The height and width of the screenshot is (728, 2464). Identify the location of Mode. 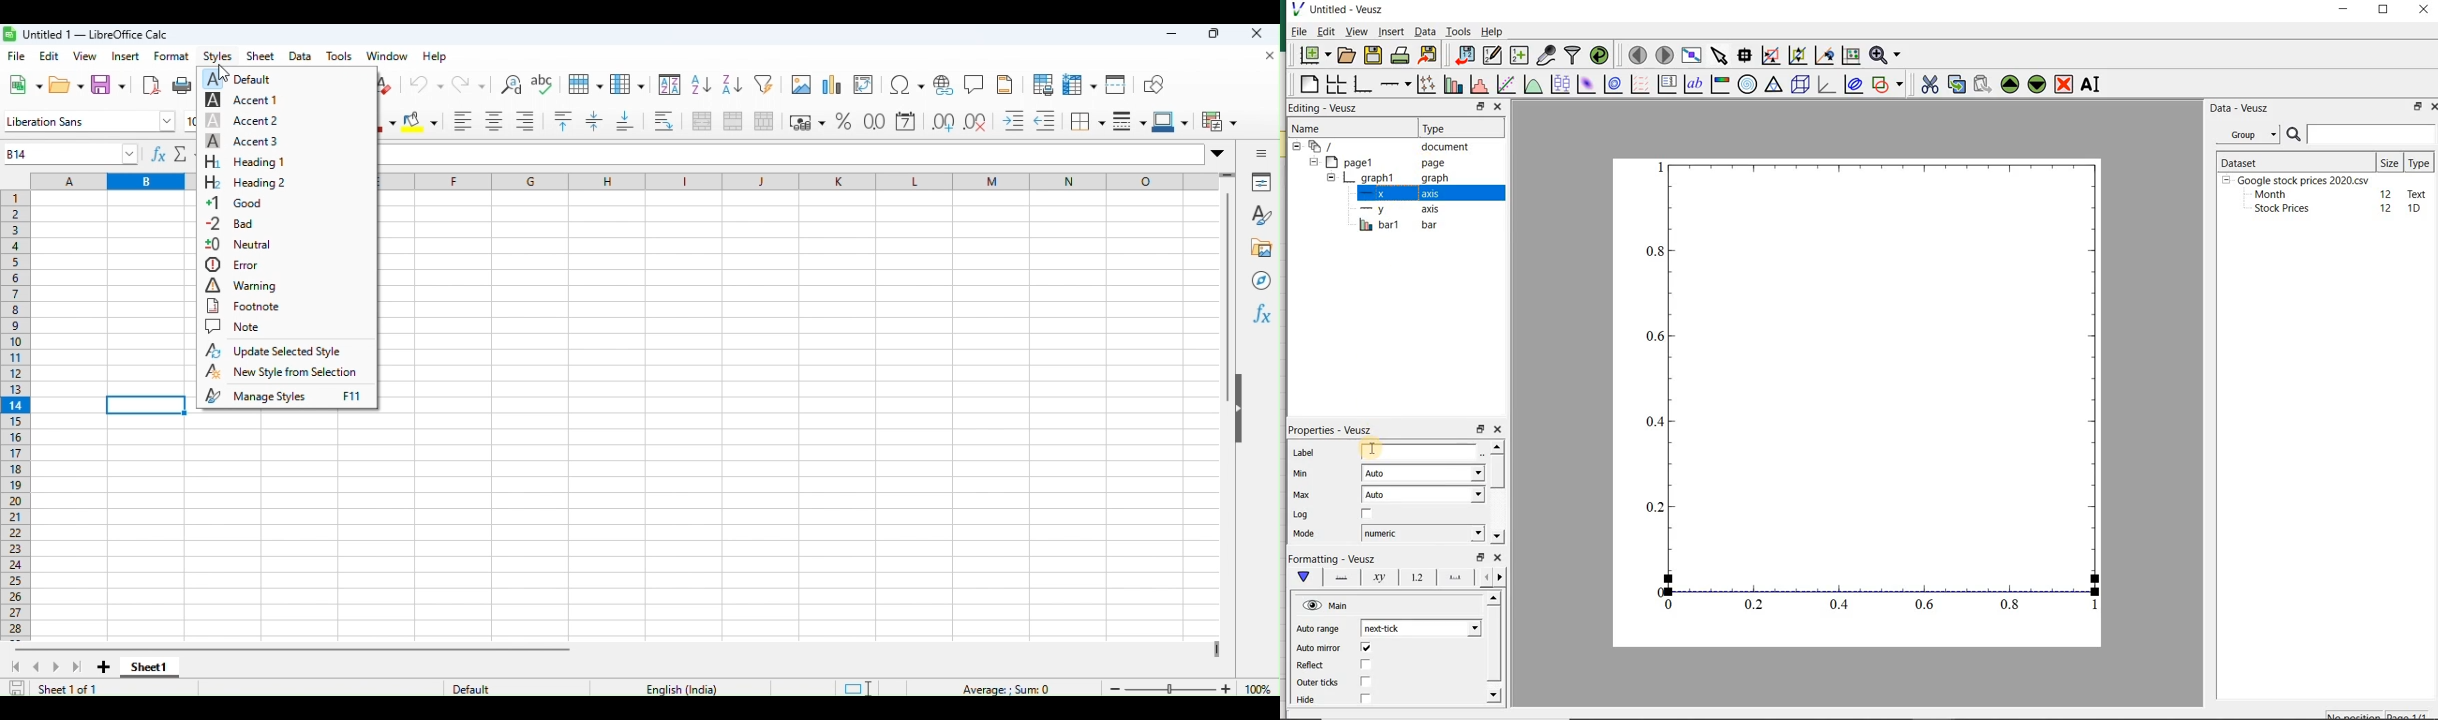
(1301, 534).